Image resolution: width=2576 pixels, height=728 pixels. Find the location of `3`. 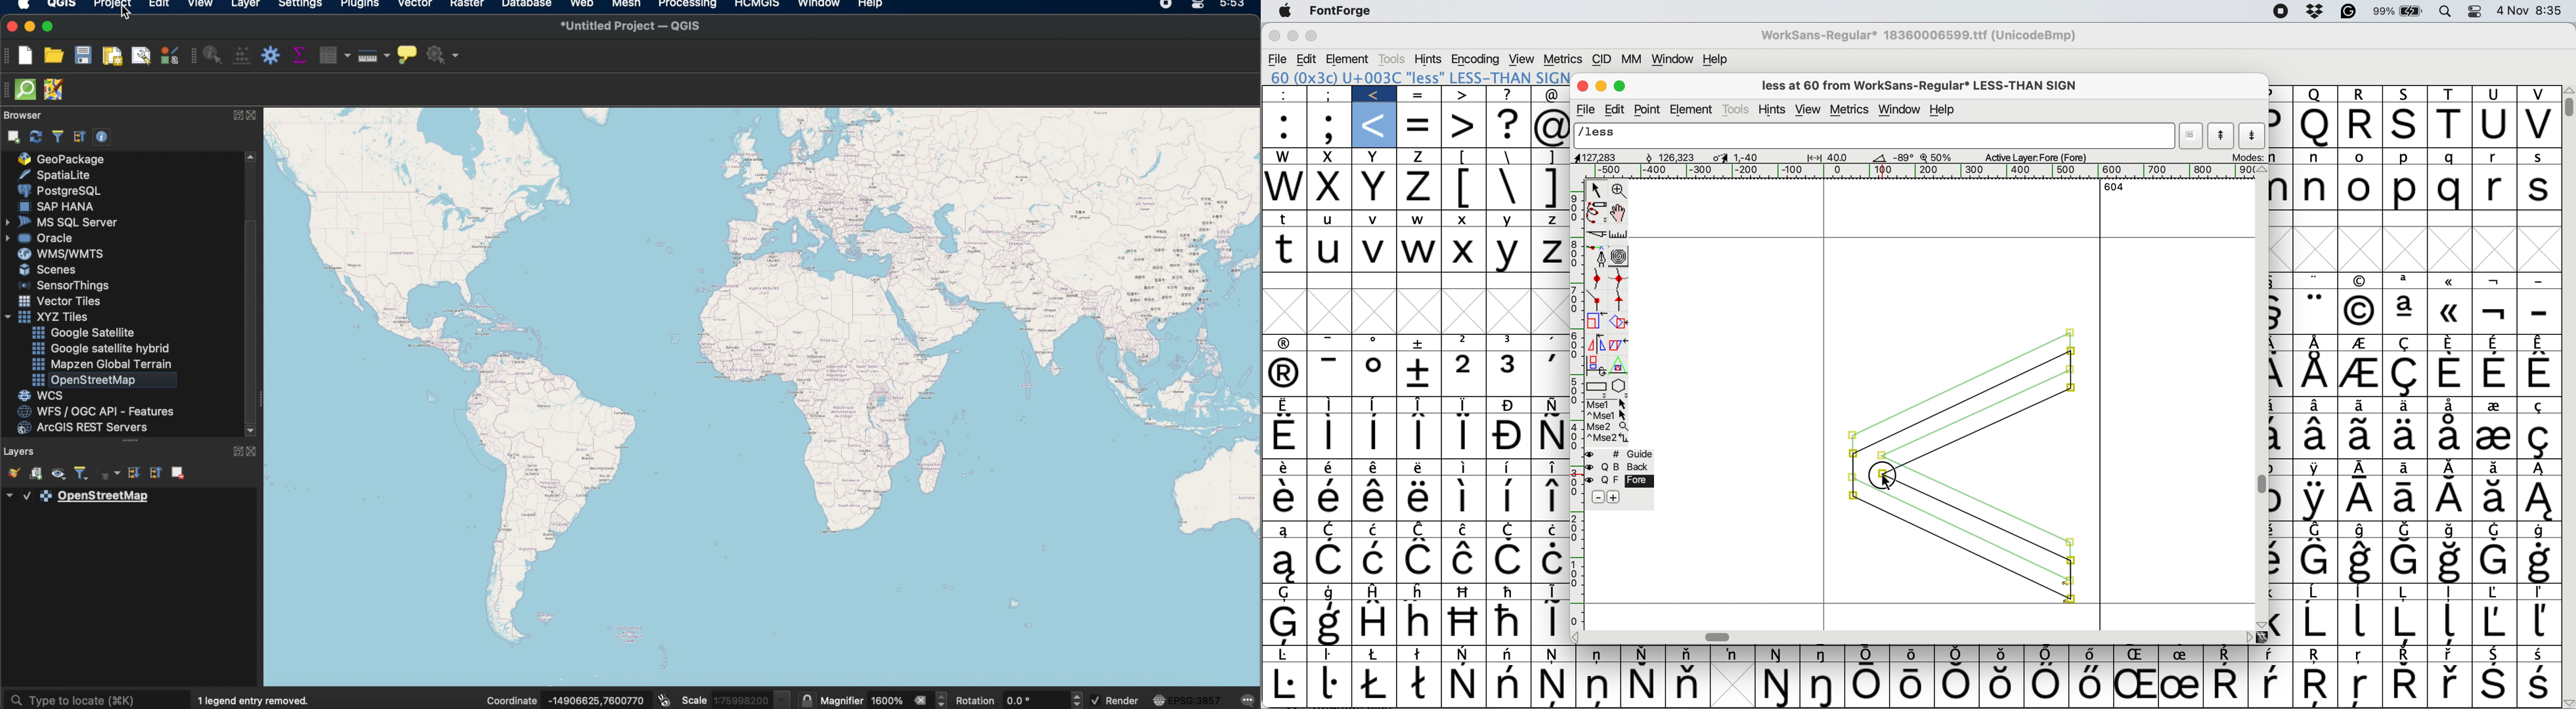

3 is located at coordinates (1509, 340).